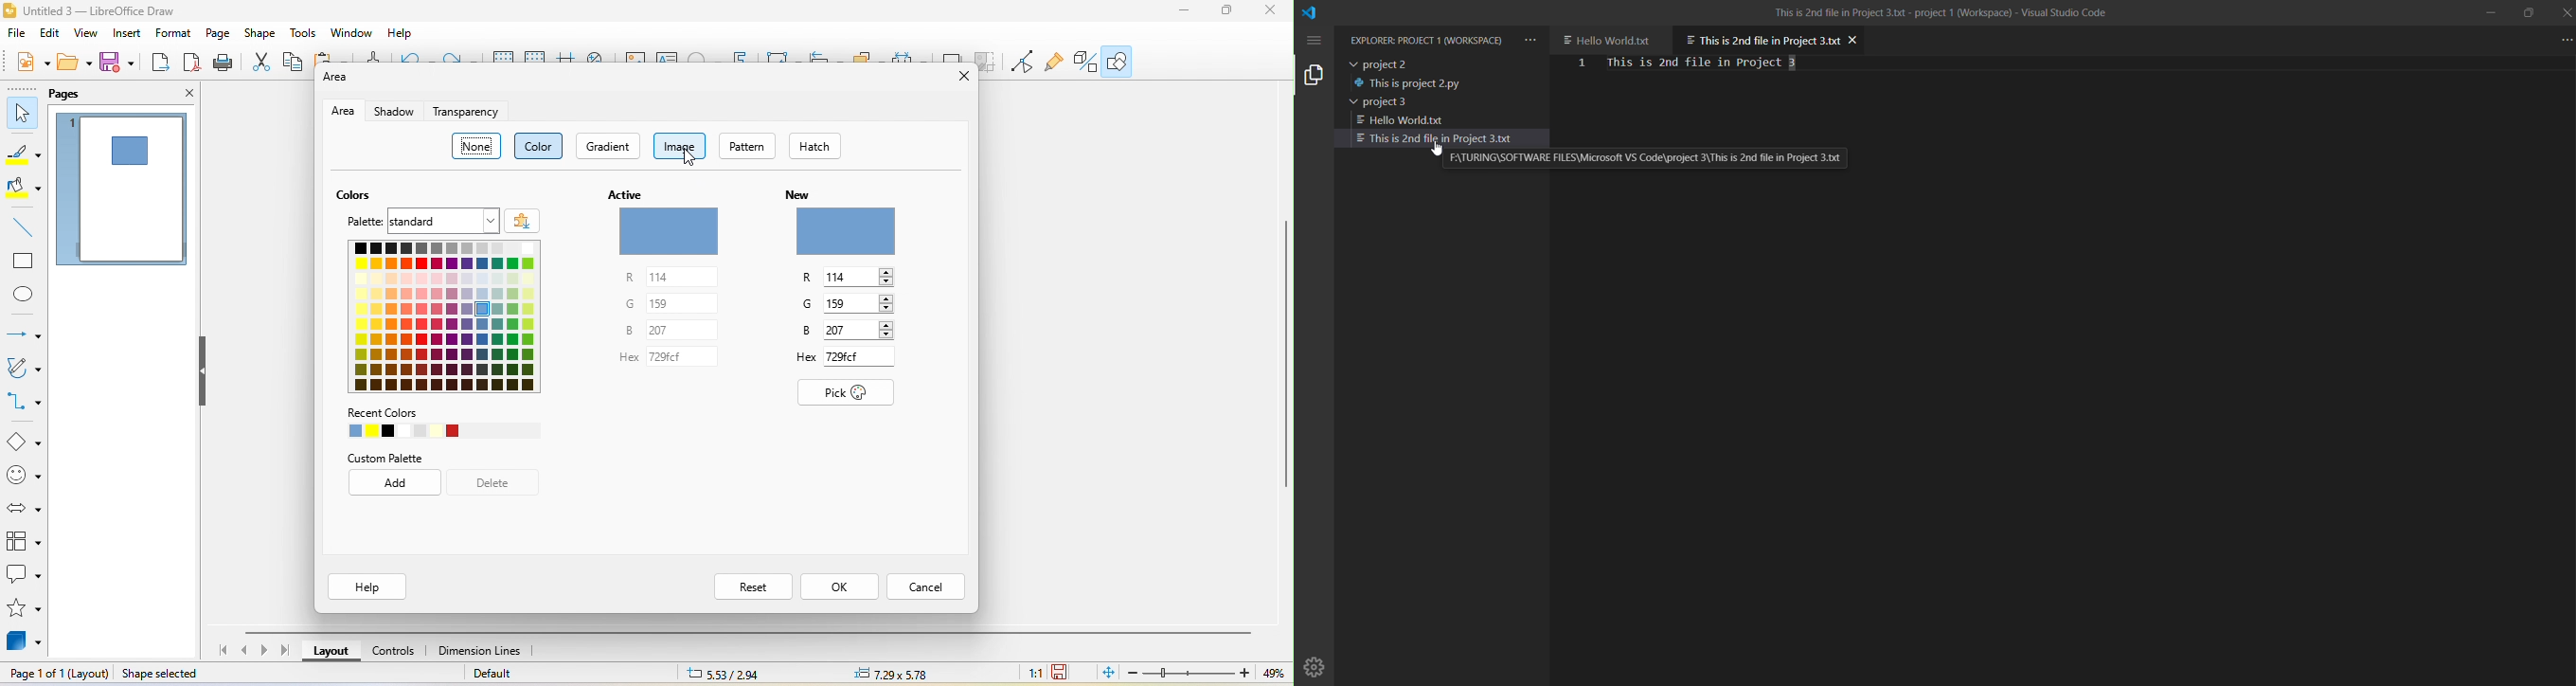 This screenshot has height=700, width=2576. I want to click on align object, so click(828, 56).